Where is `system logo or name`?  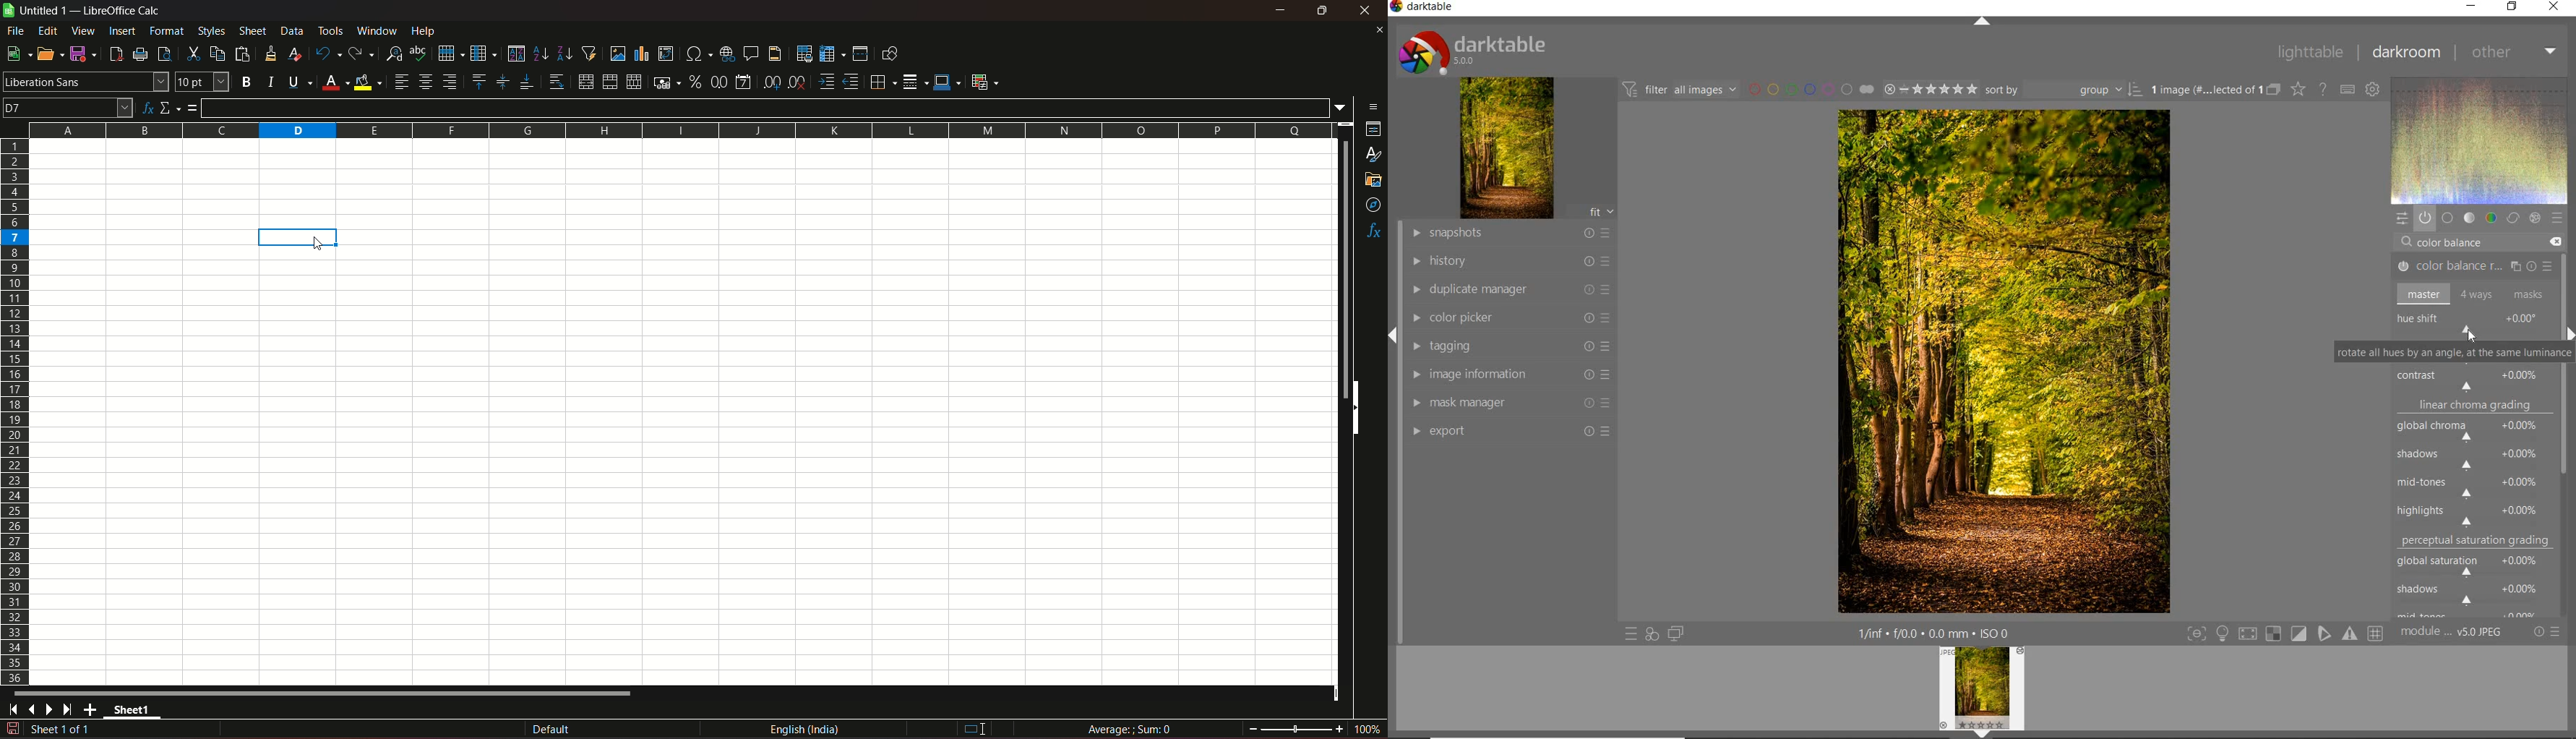
system logo or name is located at coordinates (1478, 51).